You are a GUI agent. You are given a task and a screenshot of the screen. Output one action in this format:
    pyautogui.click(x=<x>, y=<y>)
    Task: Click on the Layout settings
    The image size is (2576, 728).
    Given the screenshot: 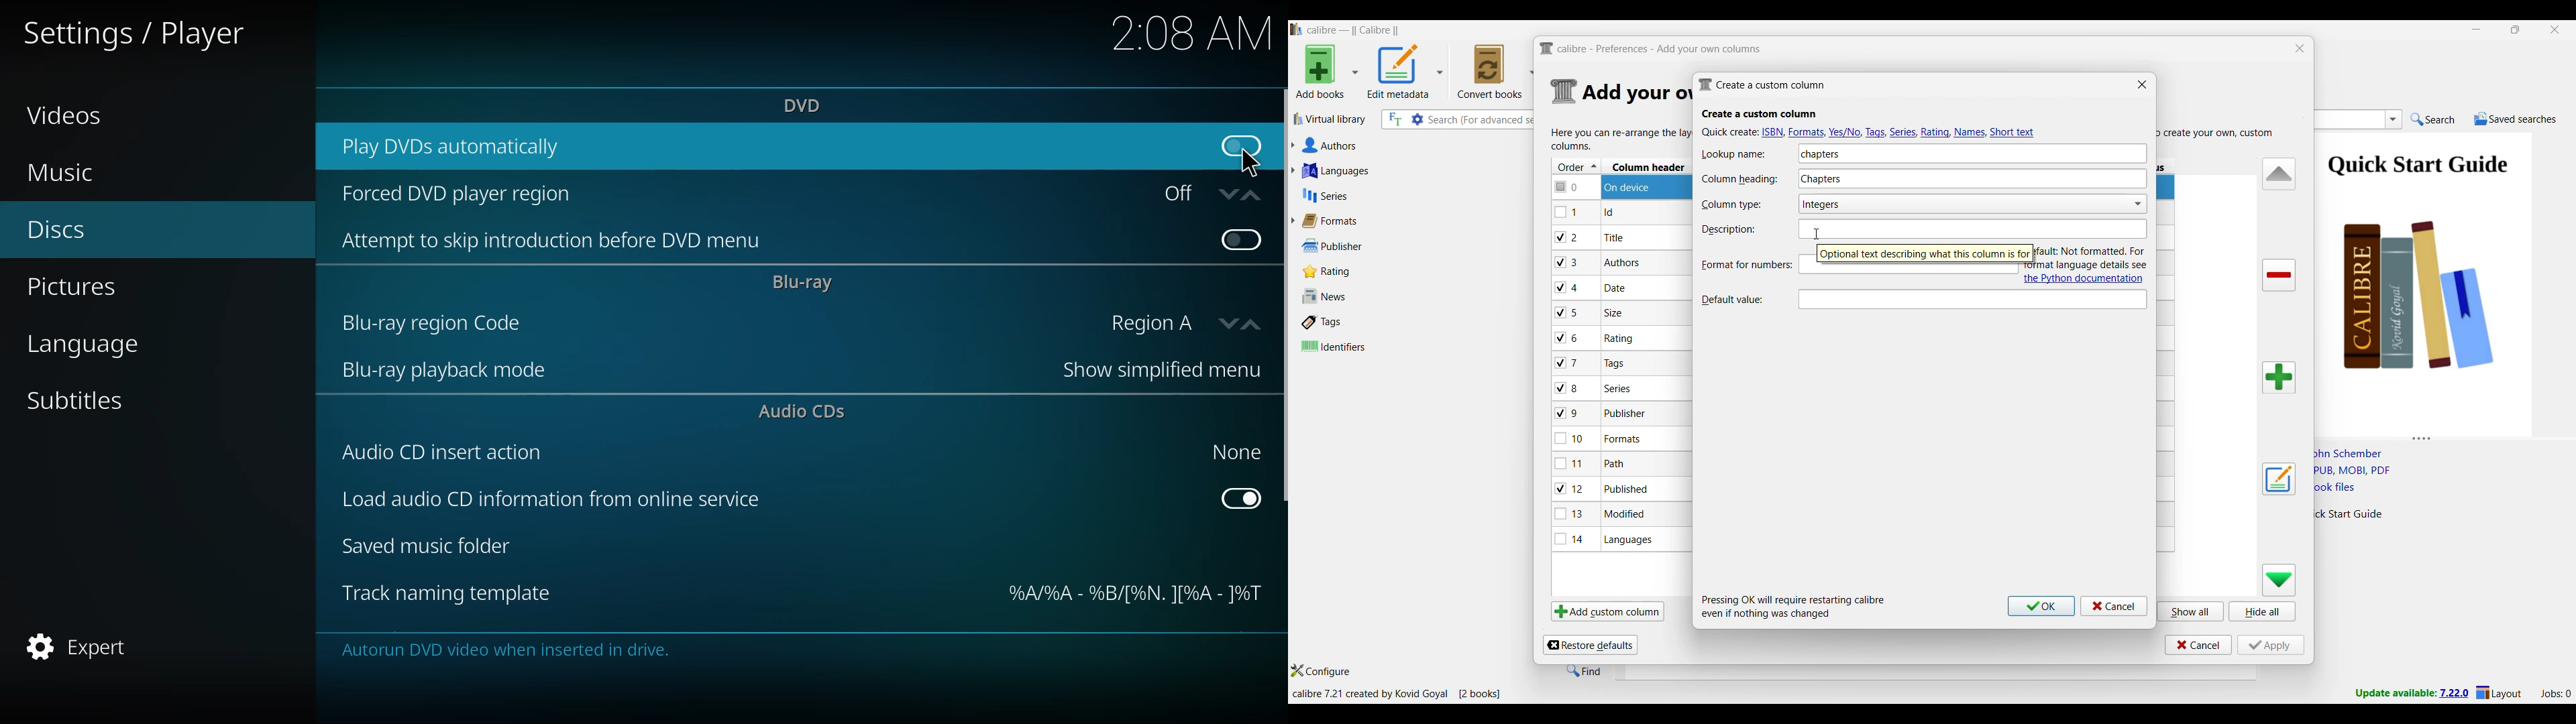 What is the action you would take?
    pyautogui.click(x=2499, y=692)
    